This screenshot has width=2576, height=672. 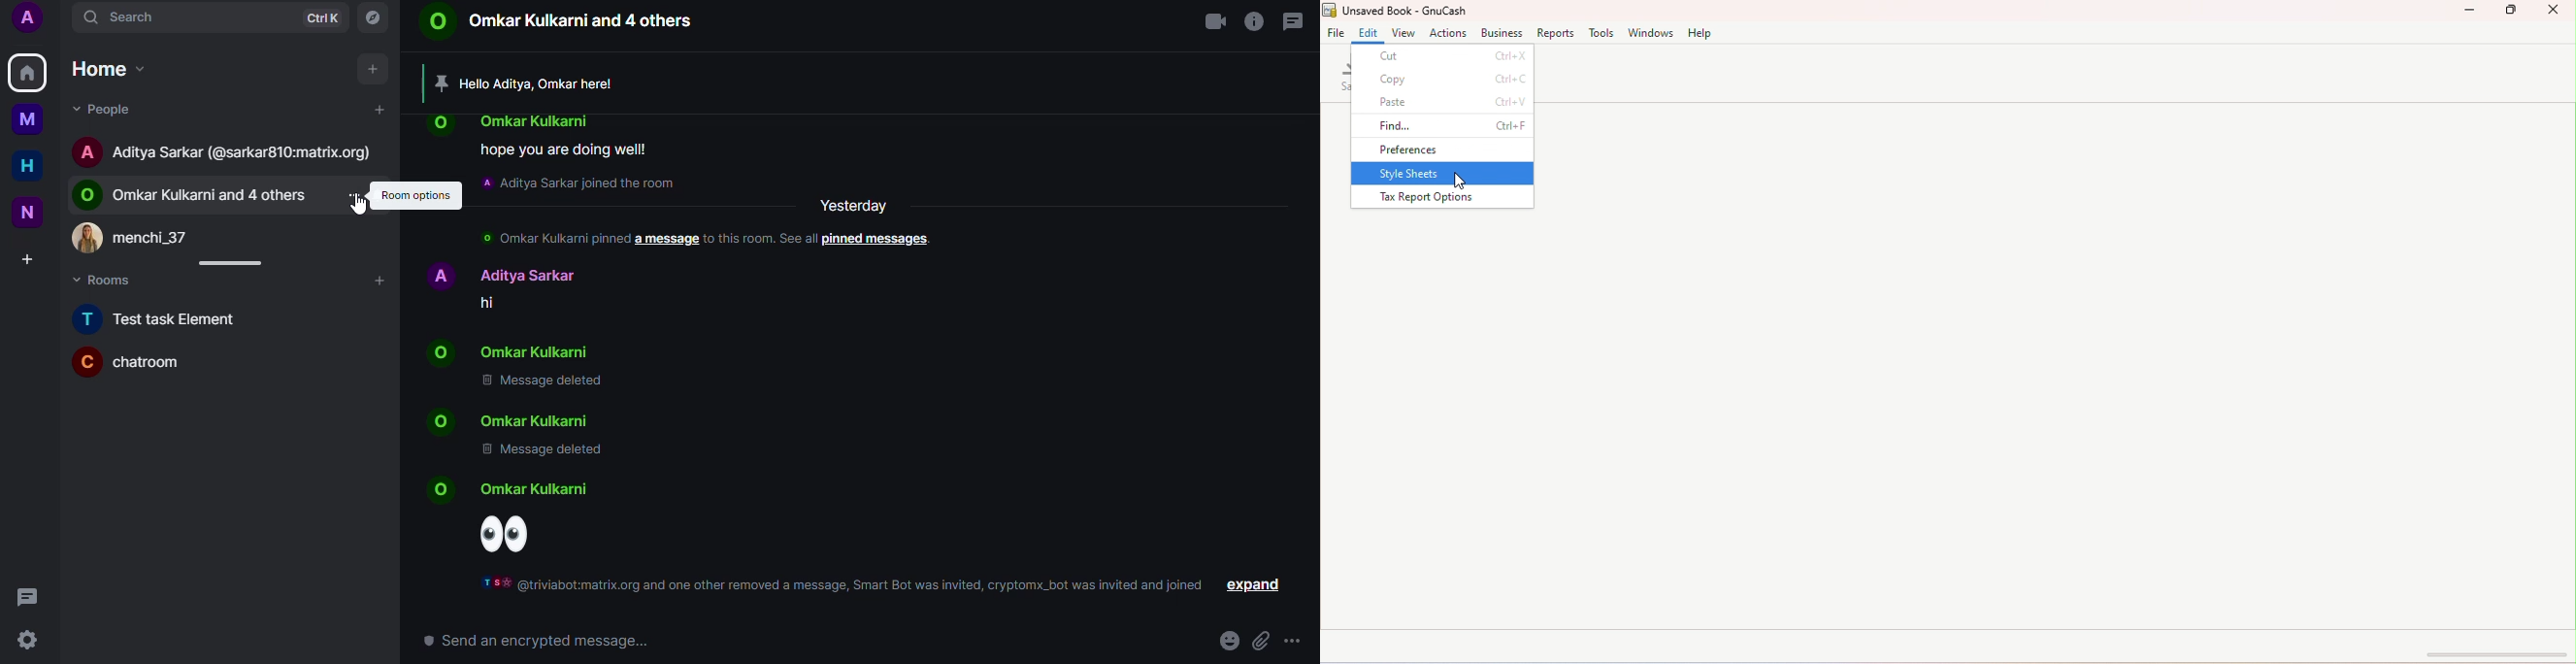 I want to click on O  Omkar Kulkarni, so click(x=540, y=352).